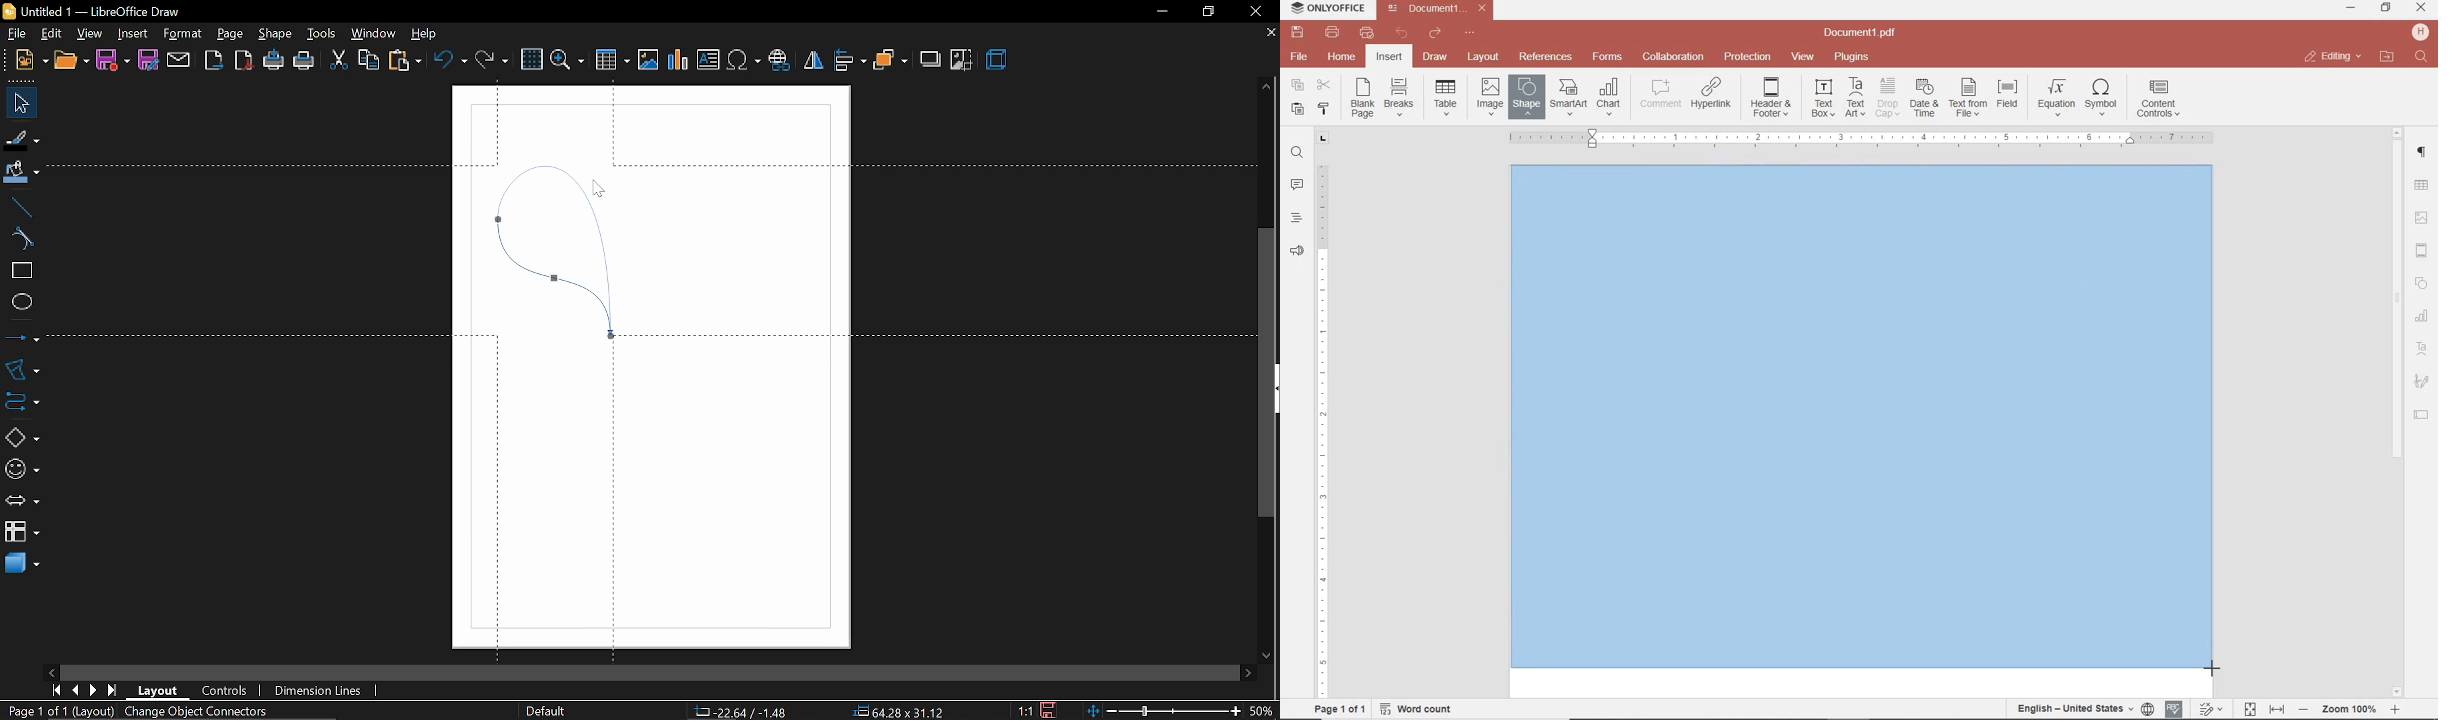 The width and height of the screenshot is (2464, 728). I want to click on select, so click(18, 103).